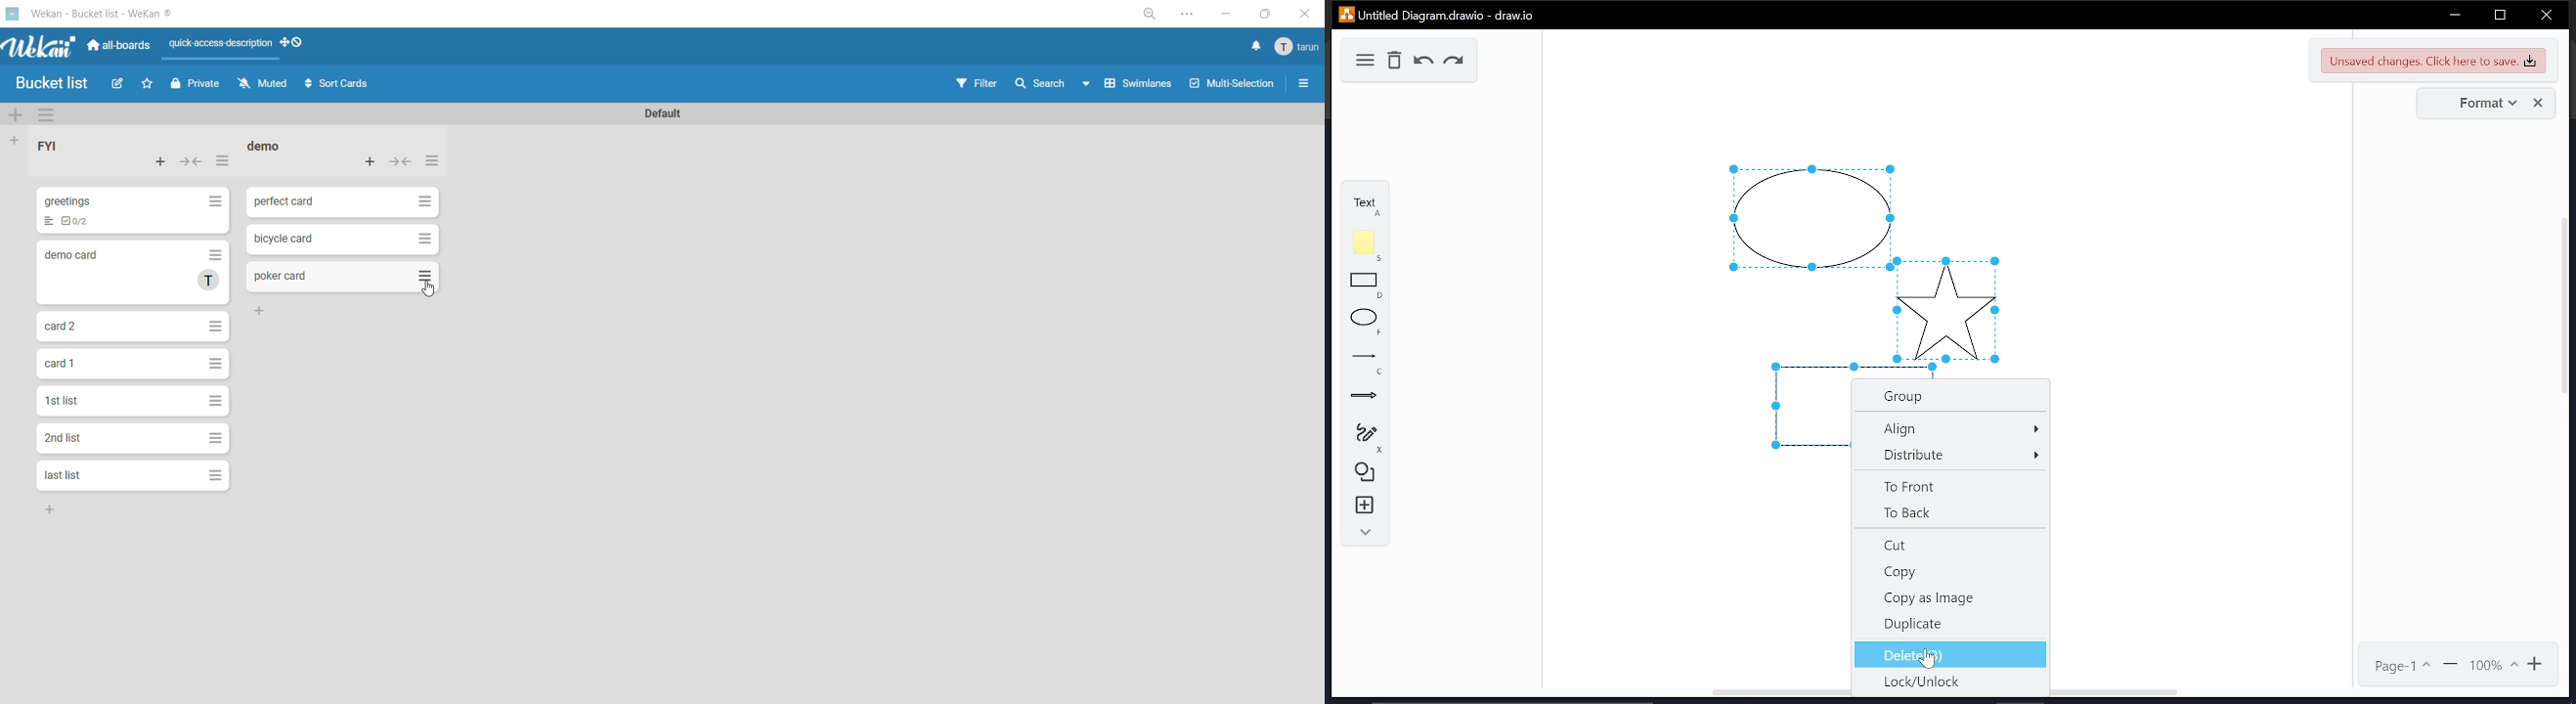 This screenshot has height=728, width=2576. I want to click on diagram, so click(1364, 60).